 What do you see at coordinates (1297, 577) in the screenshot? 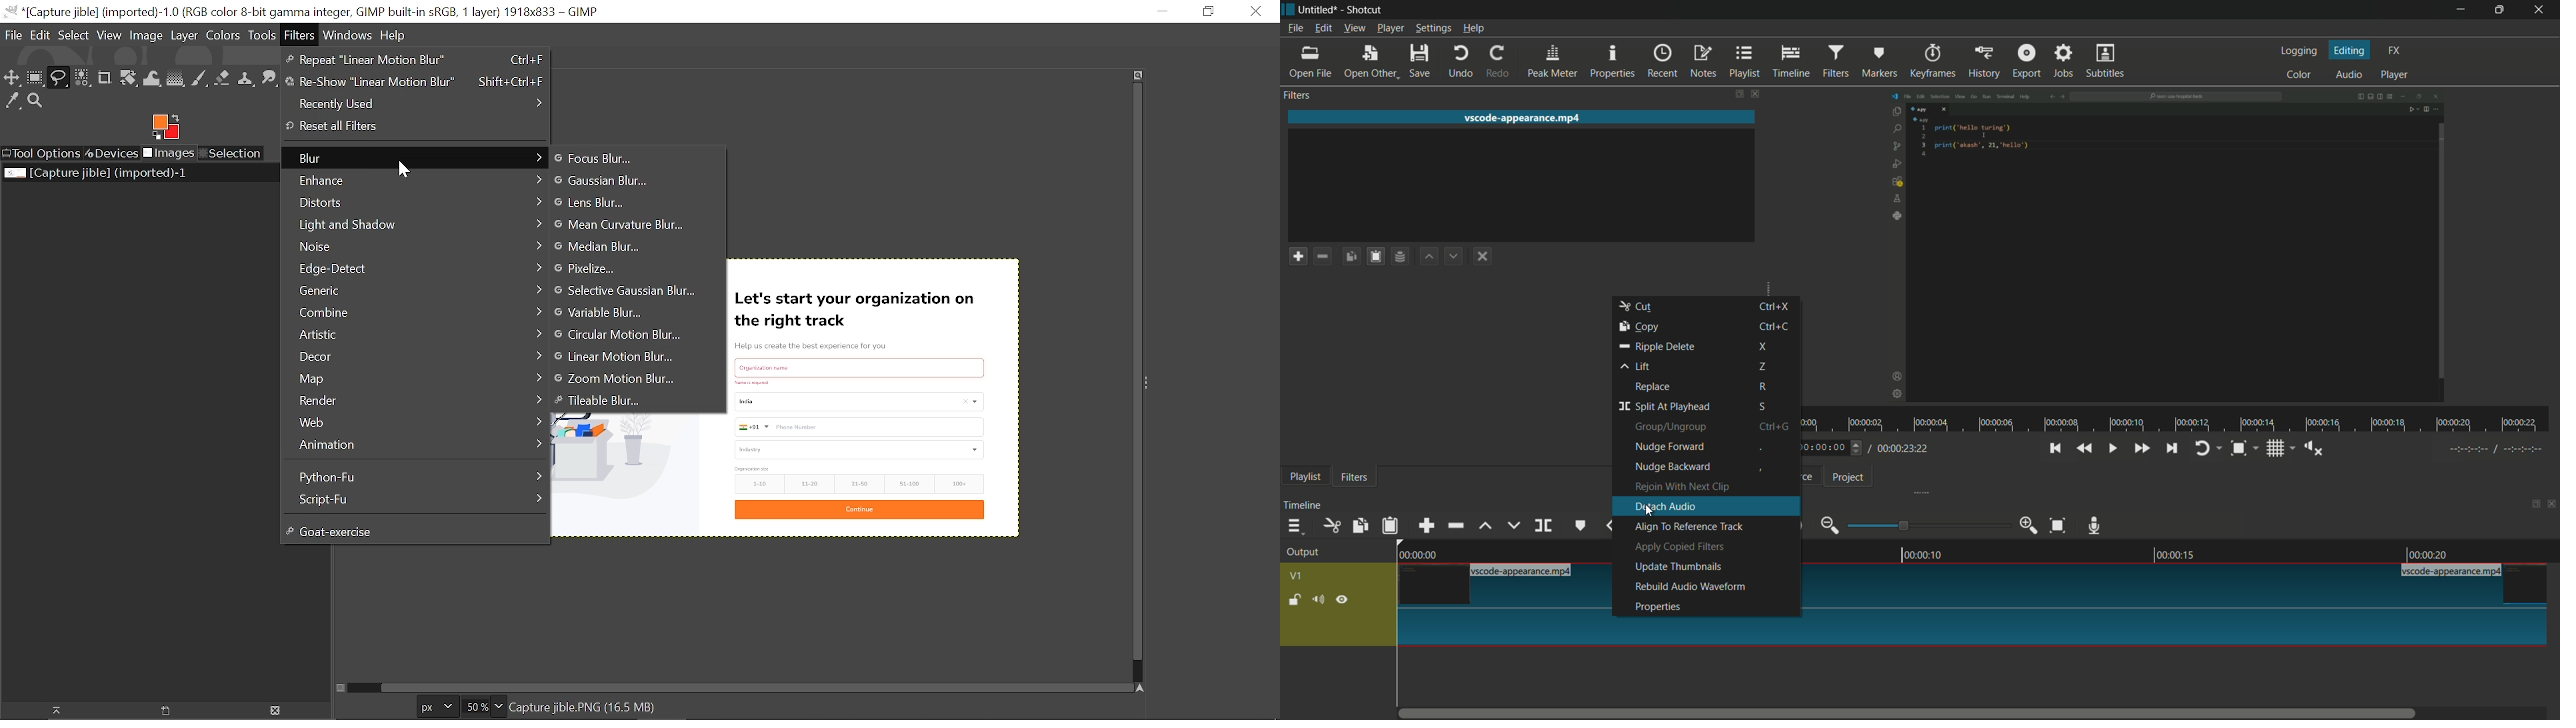
I see `v1` at bounding box center [1297, 577].